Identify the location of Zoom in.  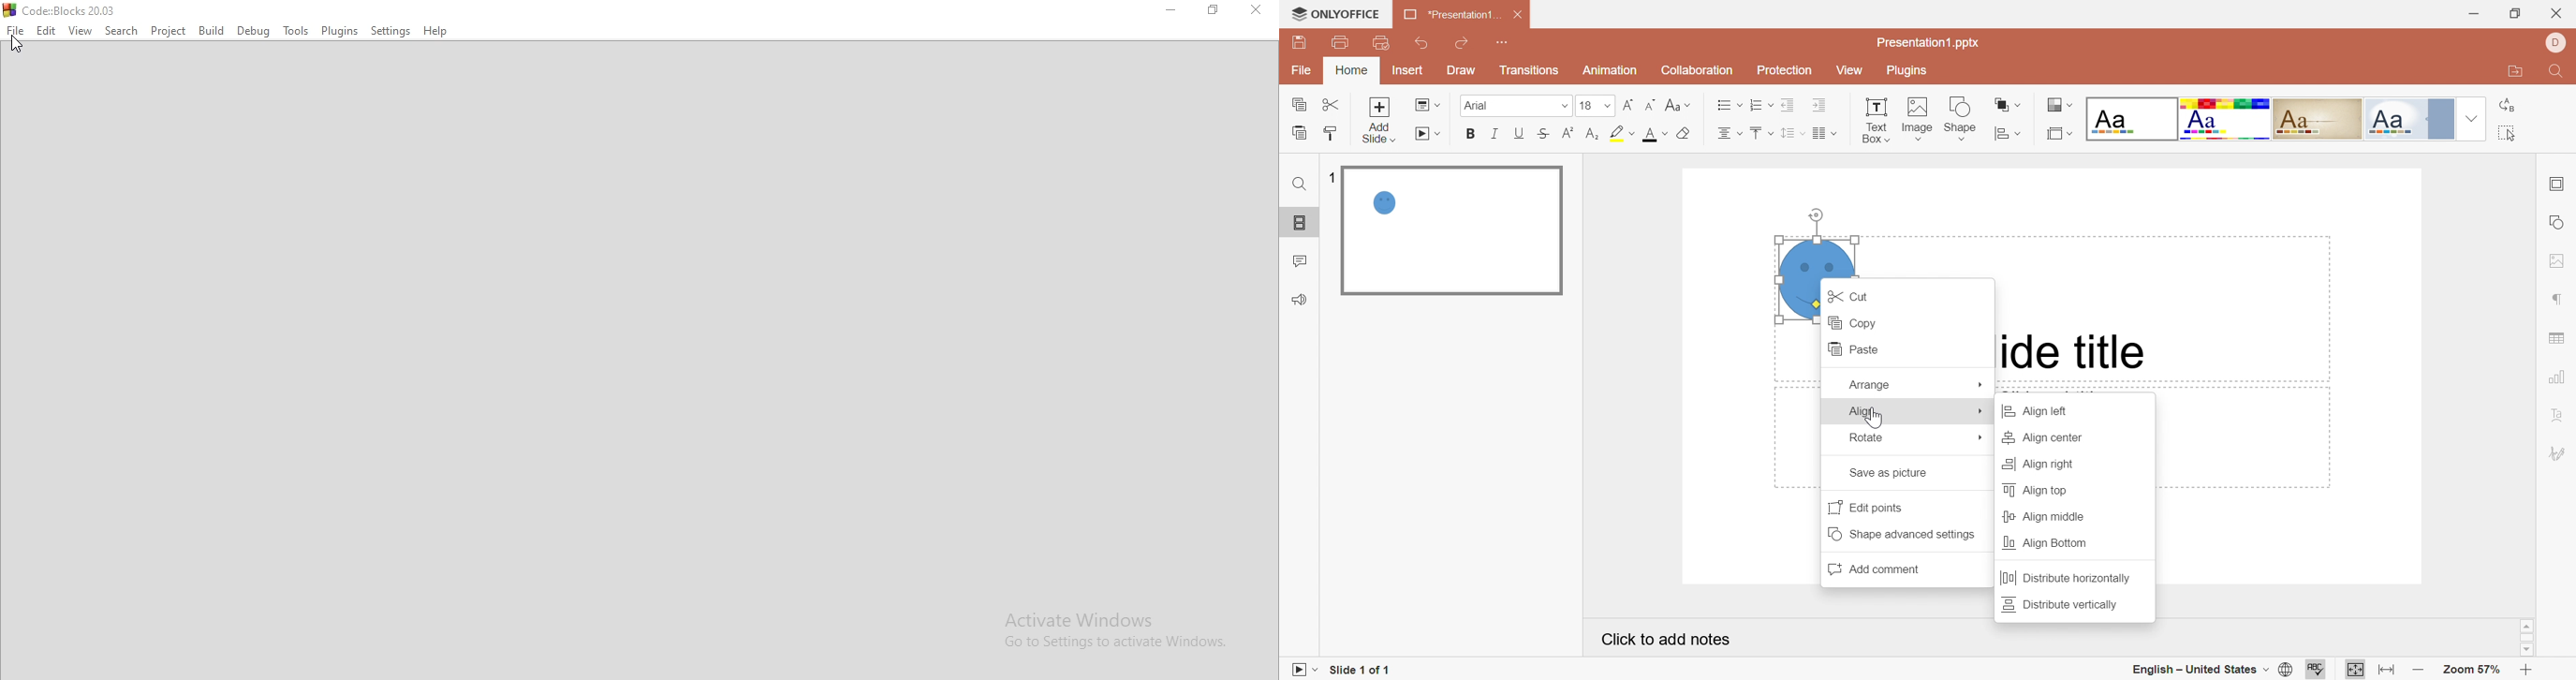
(2527, 671).